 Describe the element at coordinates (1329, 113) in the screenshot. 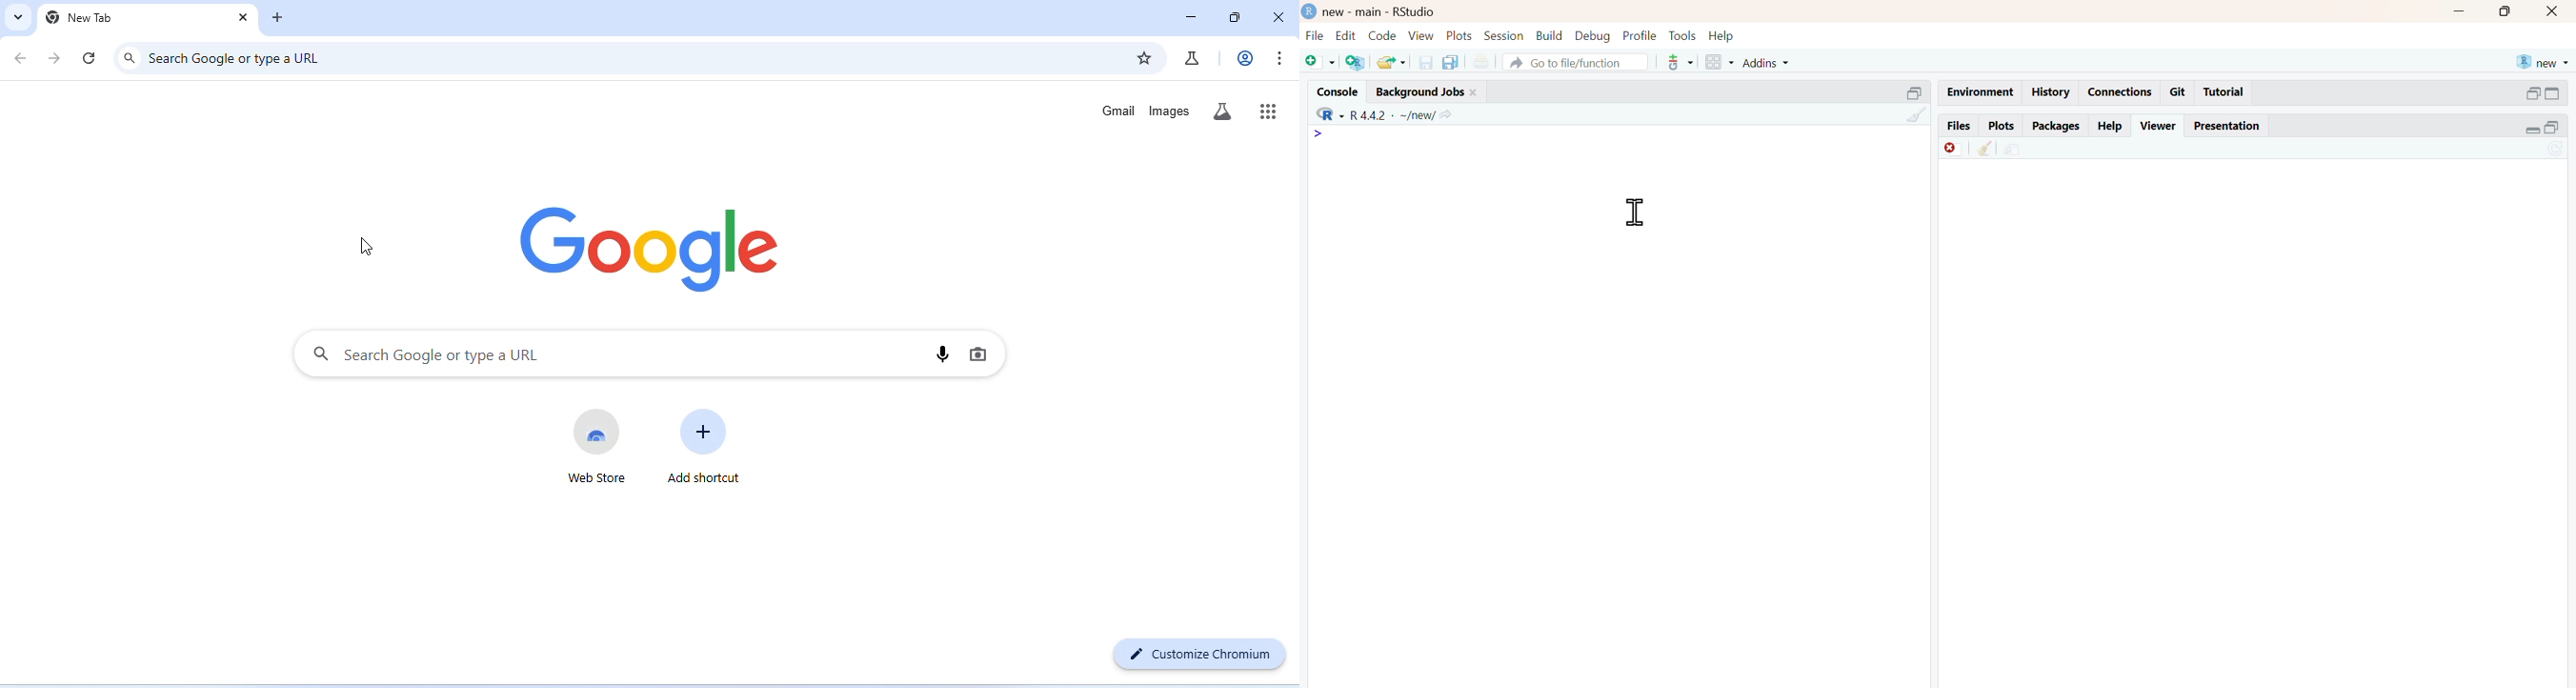

I see `R` at that location.